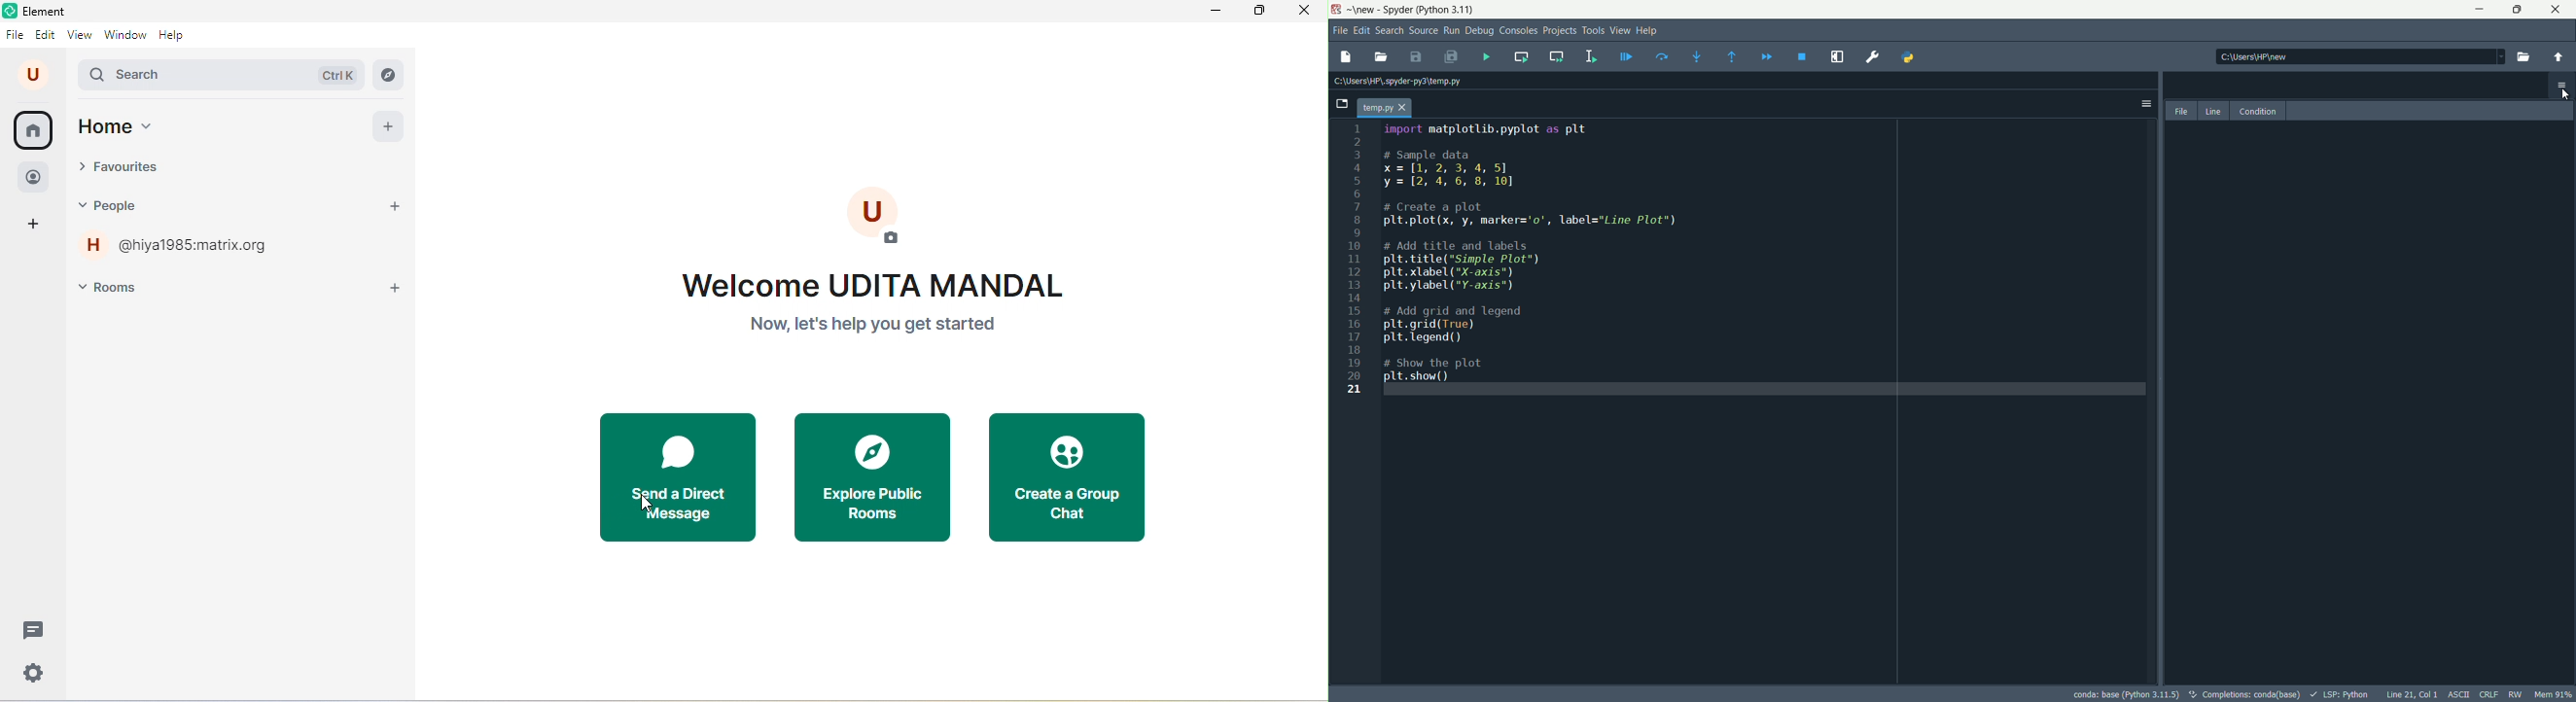  I want to click on view menu, so click(1620, 30).